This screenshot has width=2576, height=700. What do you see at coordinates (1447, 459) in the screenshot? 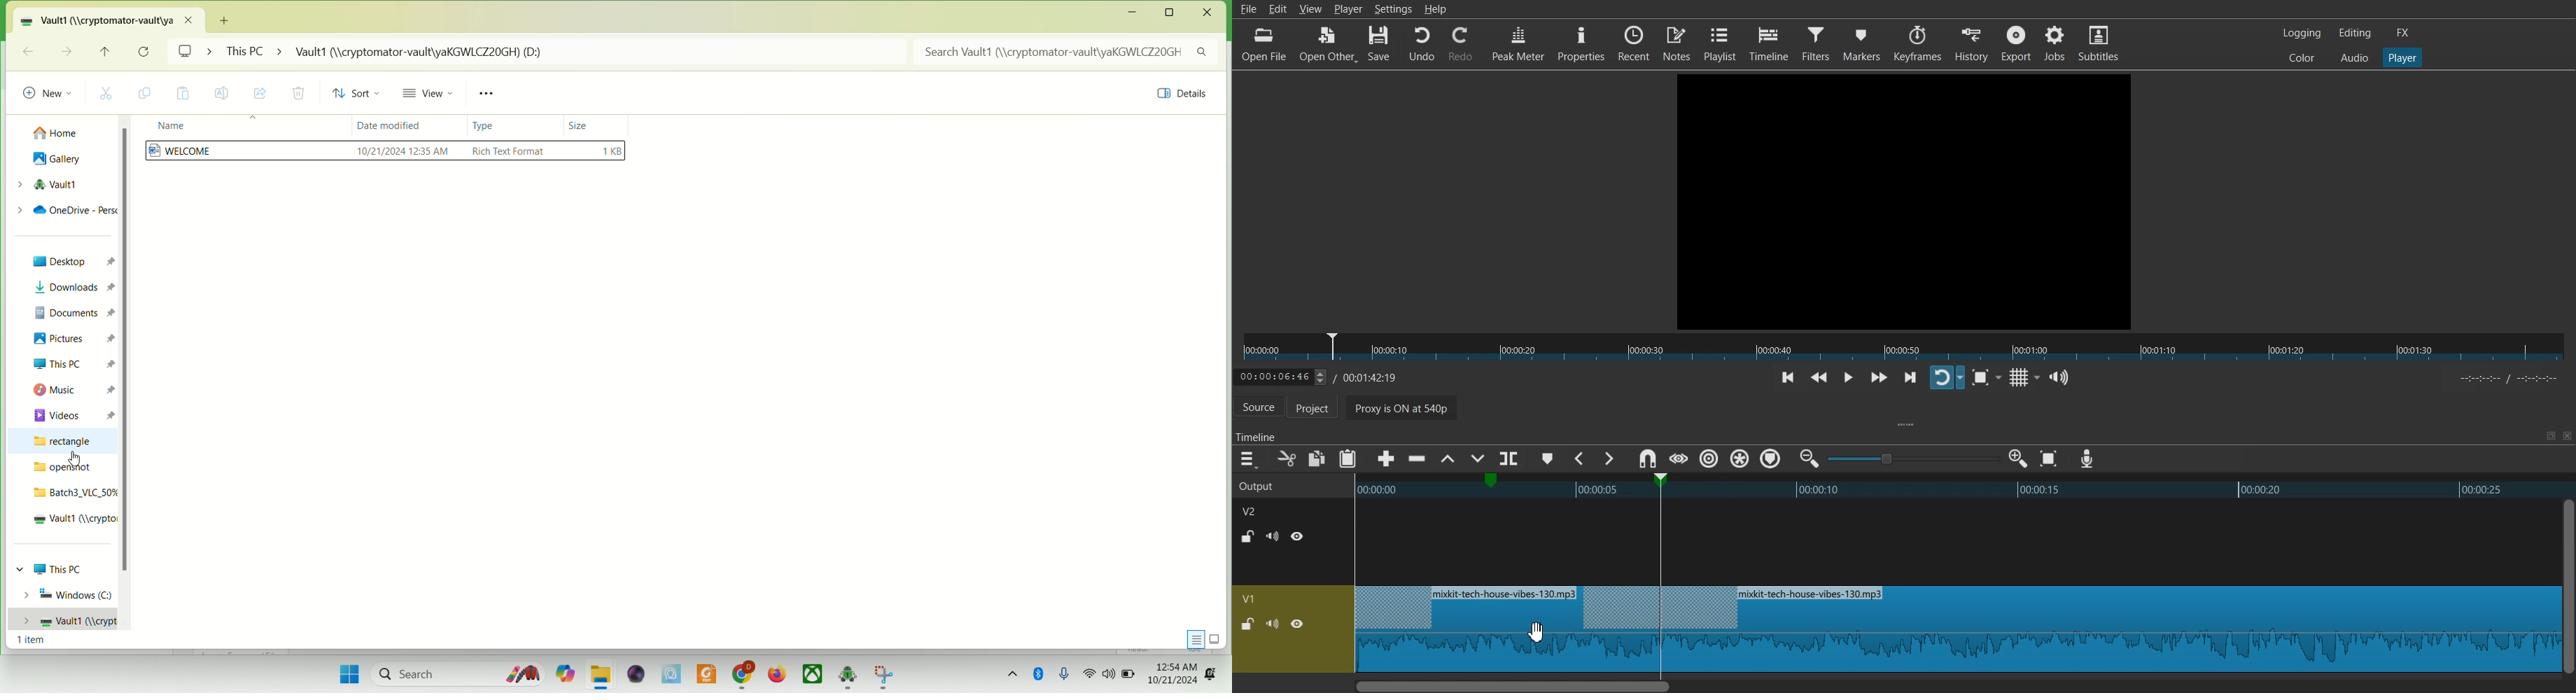
I see `Lift` at bounding box center [1447, 459].